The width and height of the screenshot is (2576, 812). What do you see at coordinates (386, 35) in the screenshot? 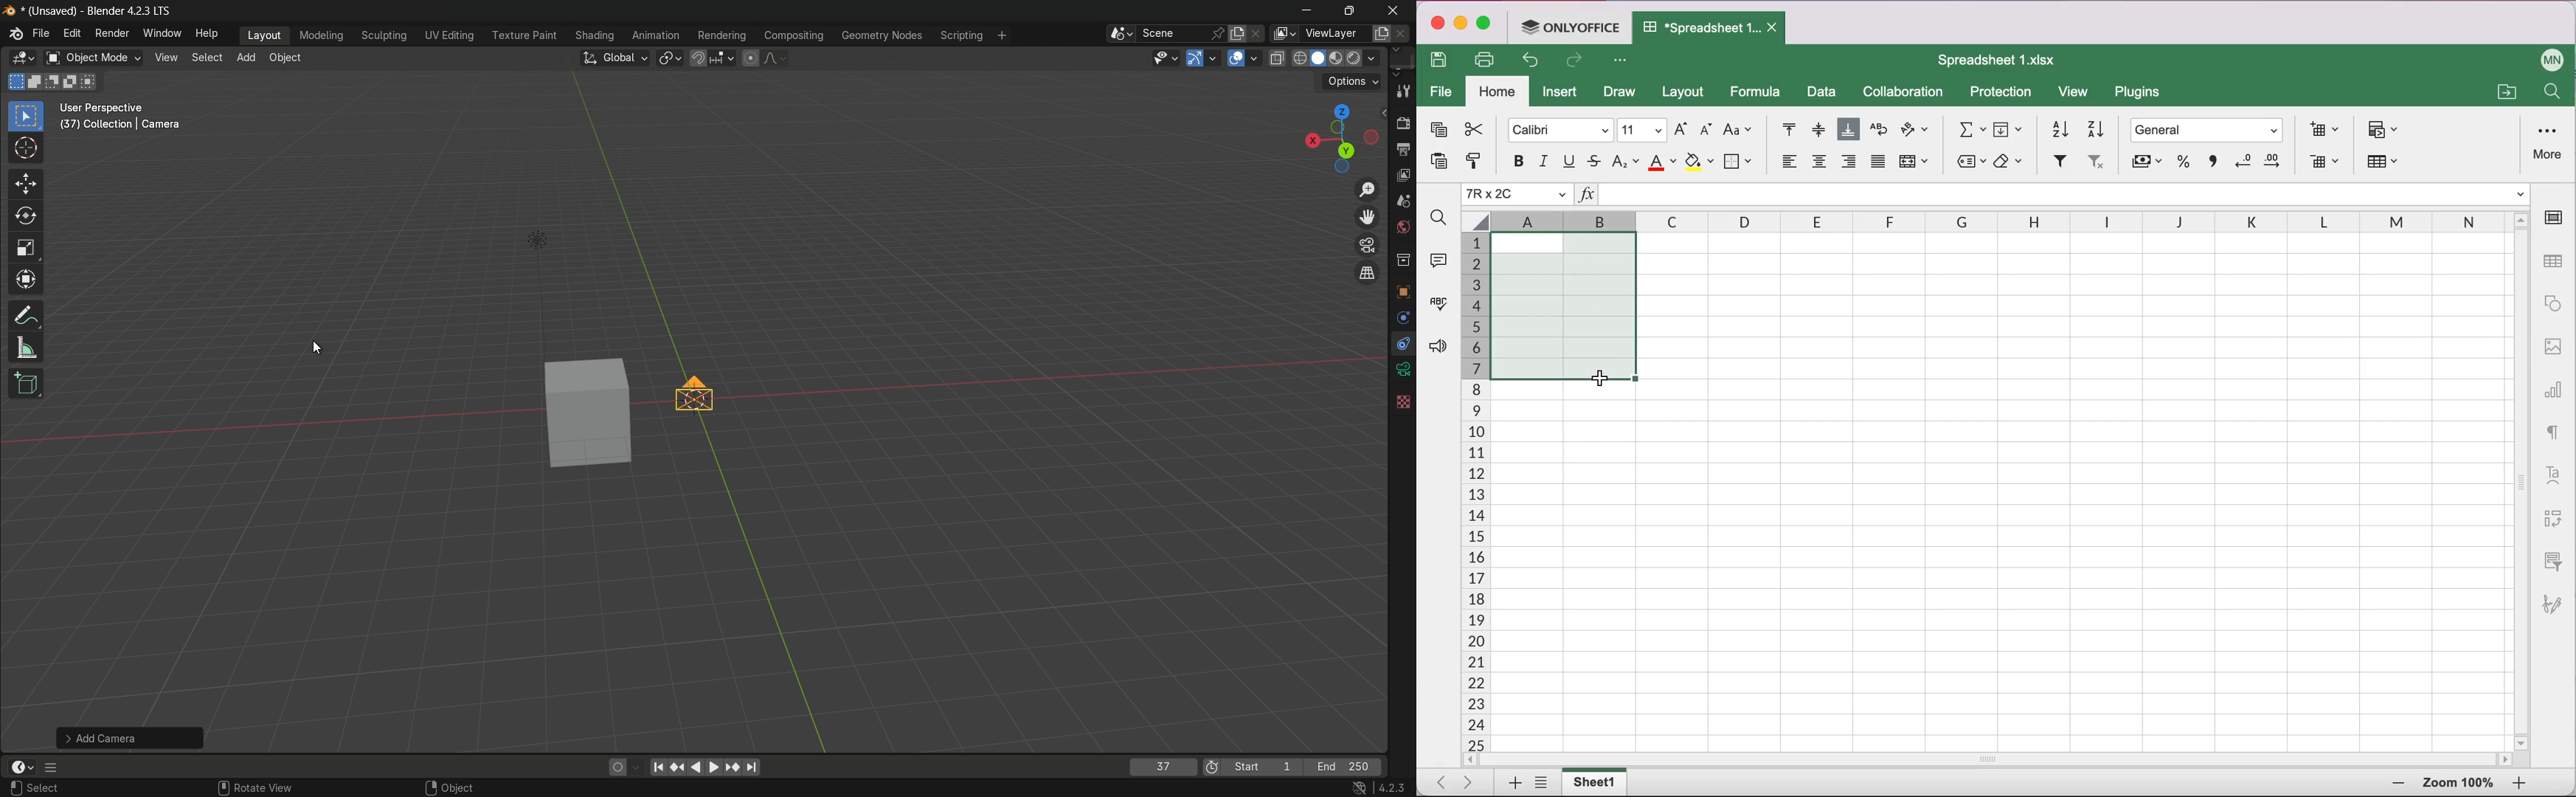
I see `sculpting menu` at bounding box center [386, 35].